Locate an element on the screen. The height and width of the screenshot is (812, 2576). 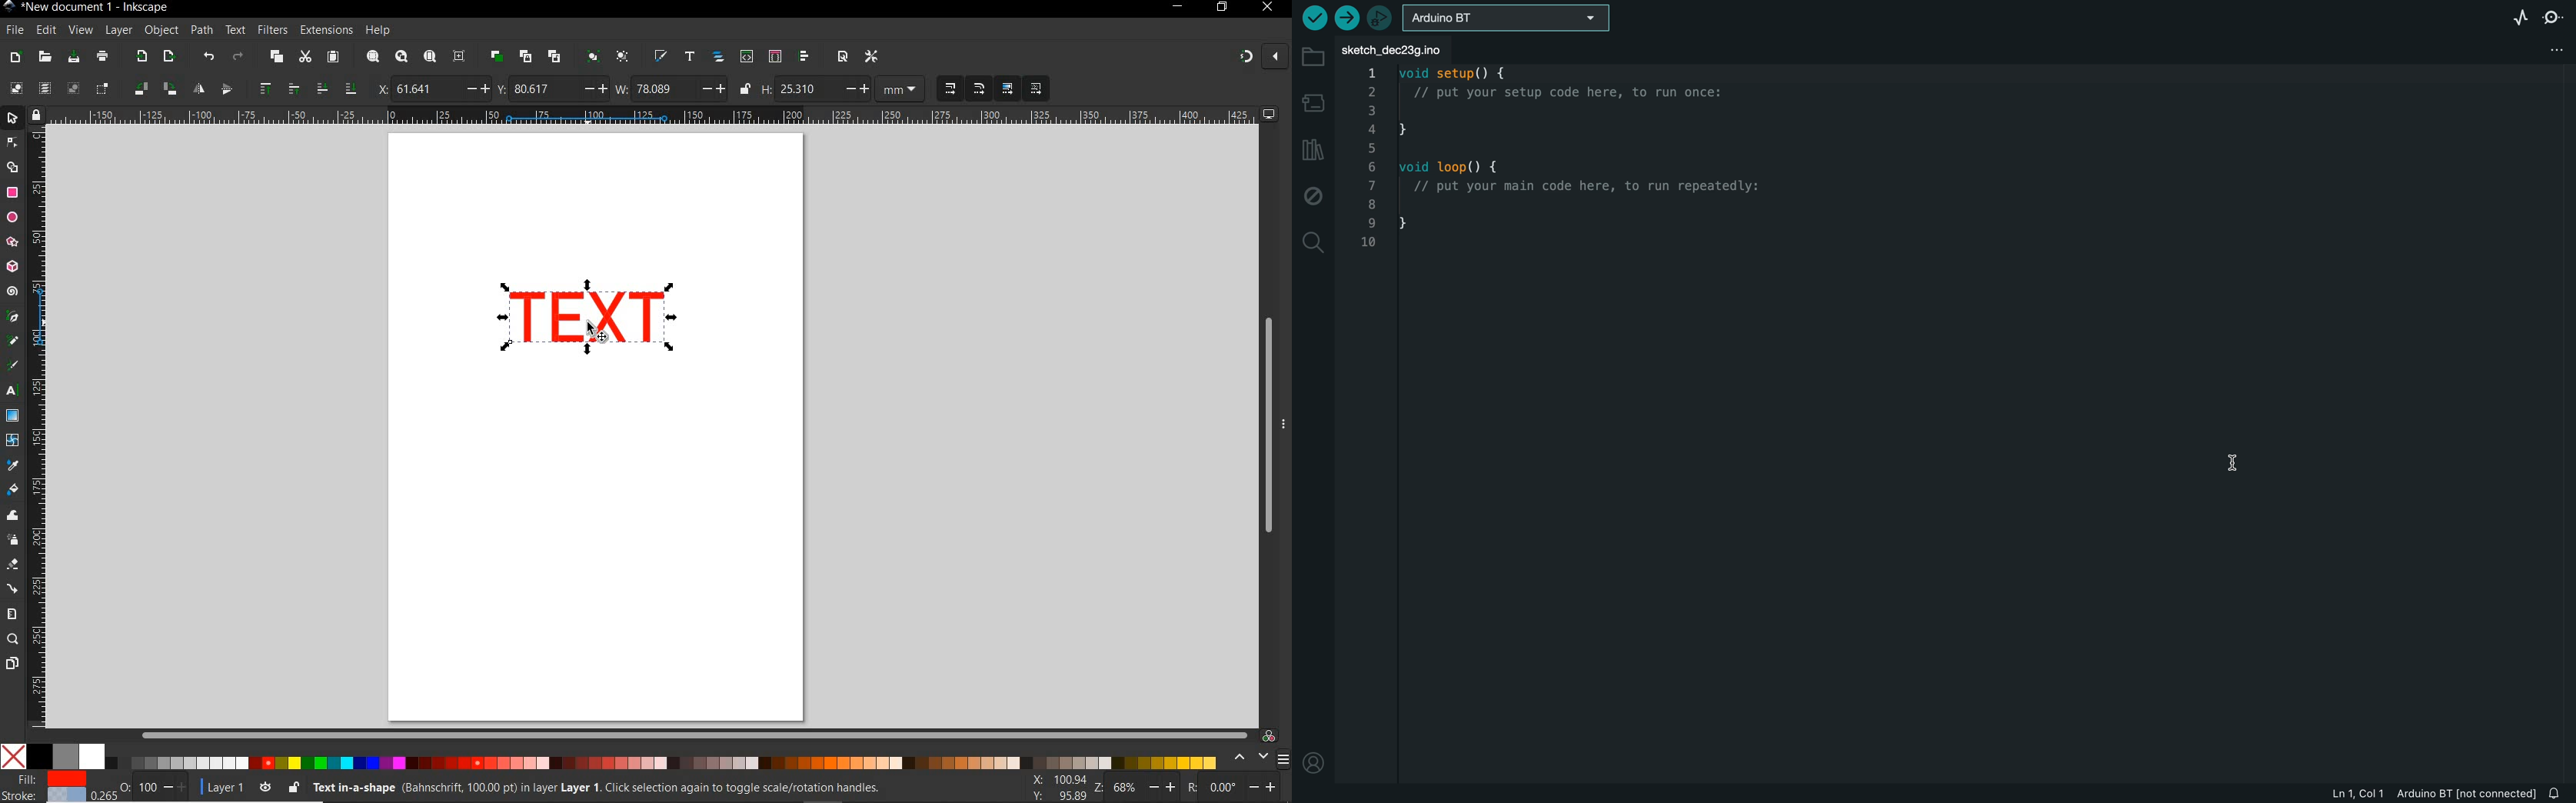
redo is located at coordinates (238, 56).